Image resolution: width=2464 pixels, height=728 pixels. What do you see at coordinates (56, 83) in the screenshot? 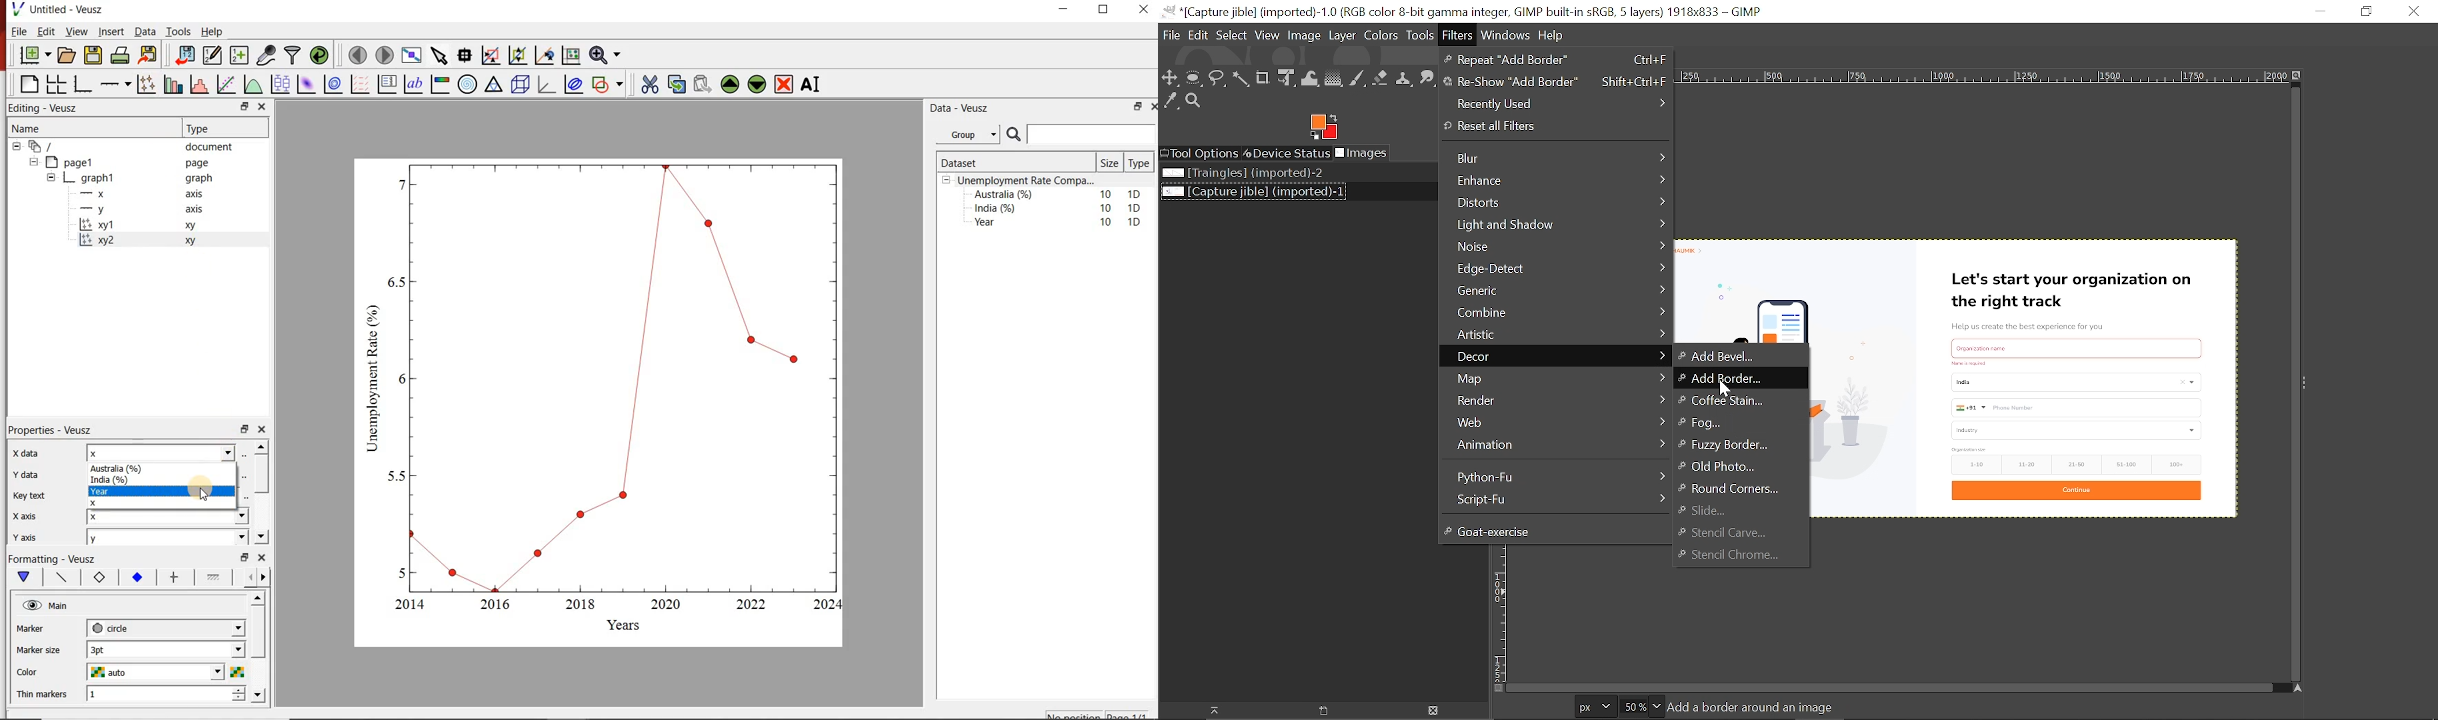
I see `arrange graphs` at bounding box center [56, 83].